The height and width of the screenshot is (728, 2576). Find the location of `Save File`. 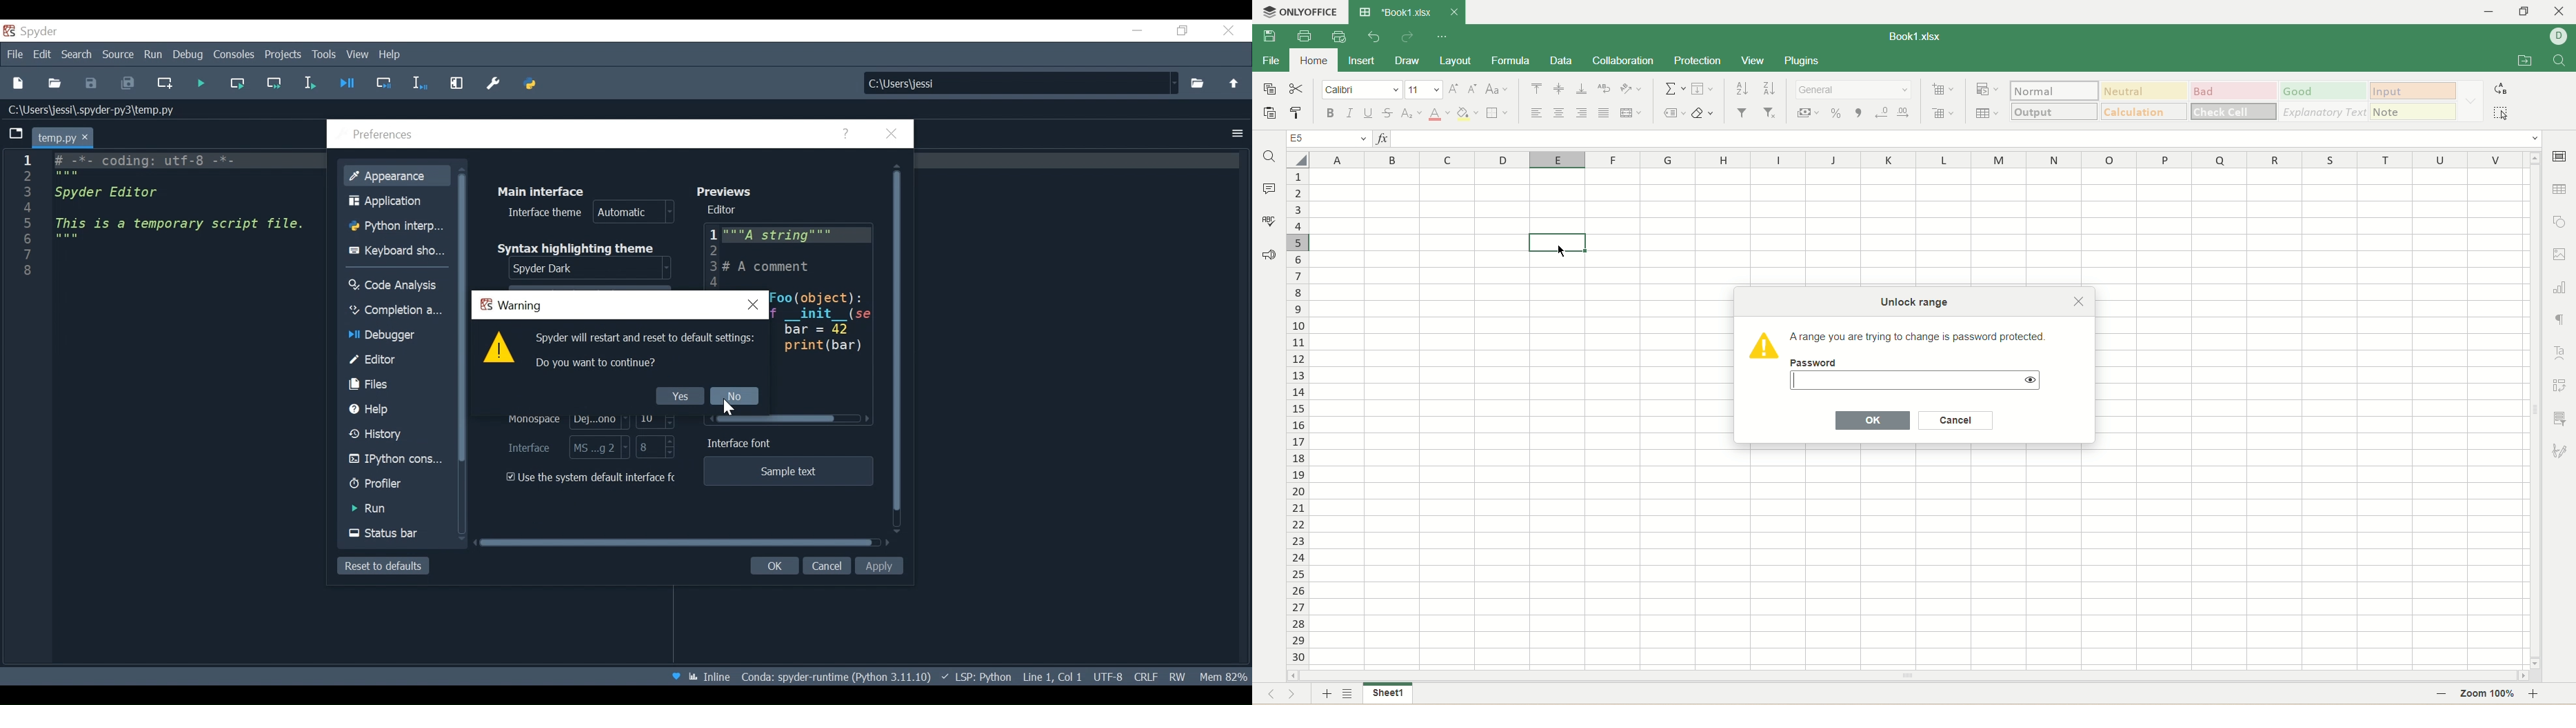

Save File is located at coordinates (91, 83).